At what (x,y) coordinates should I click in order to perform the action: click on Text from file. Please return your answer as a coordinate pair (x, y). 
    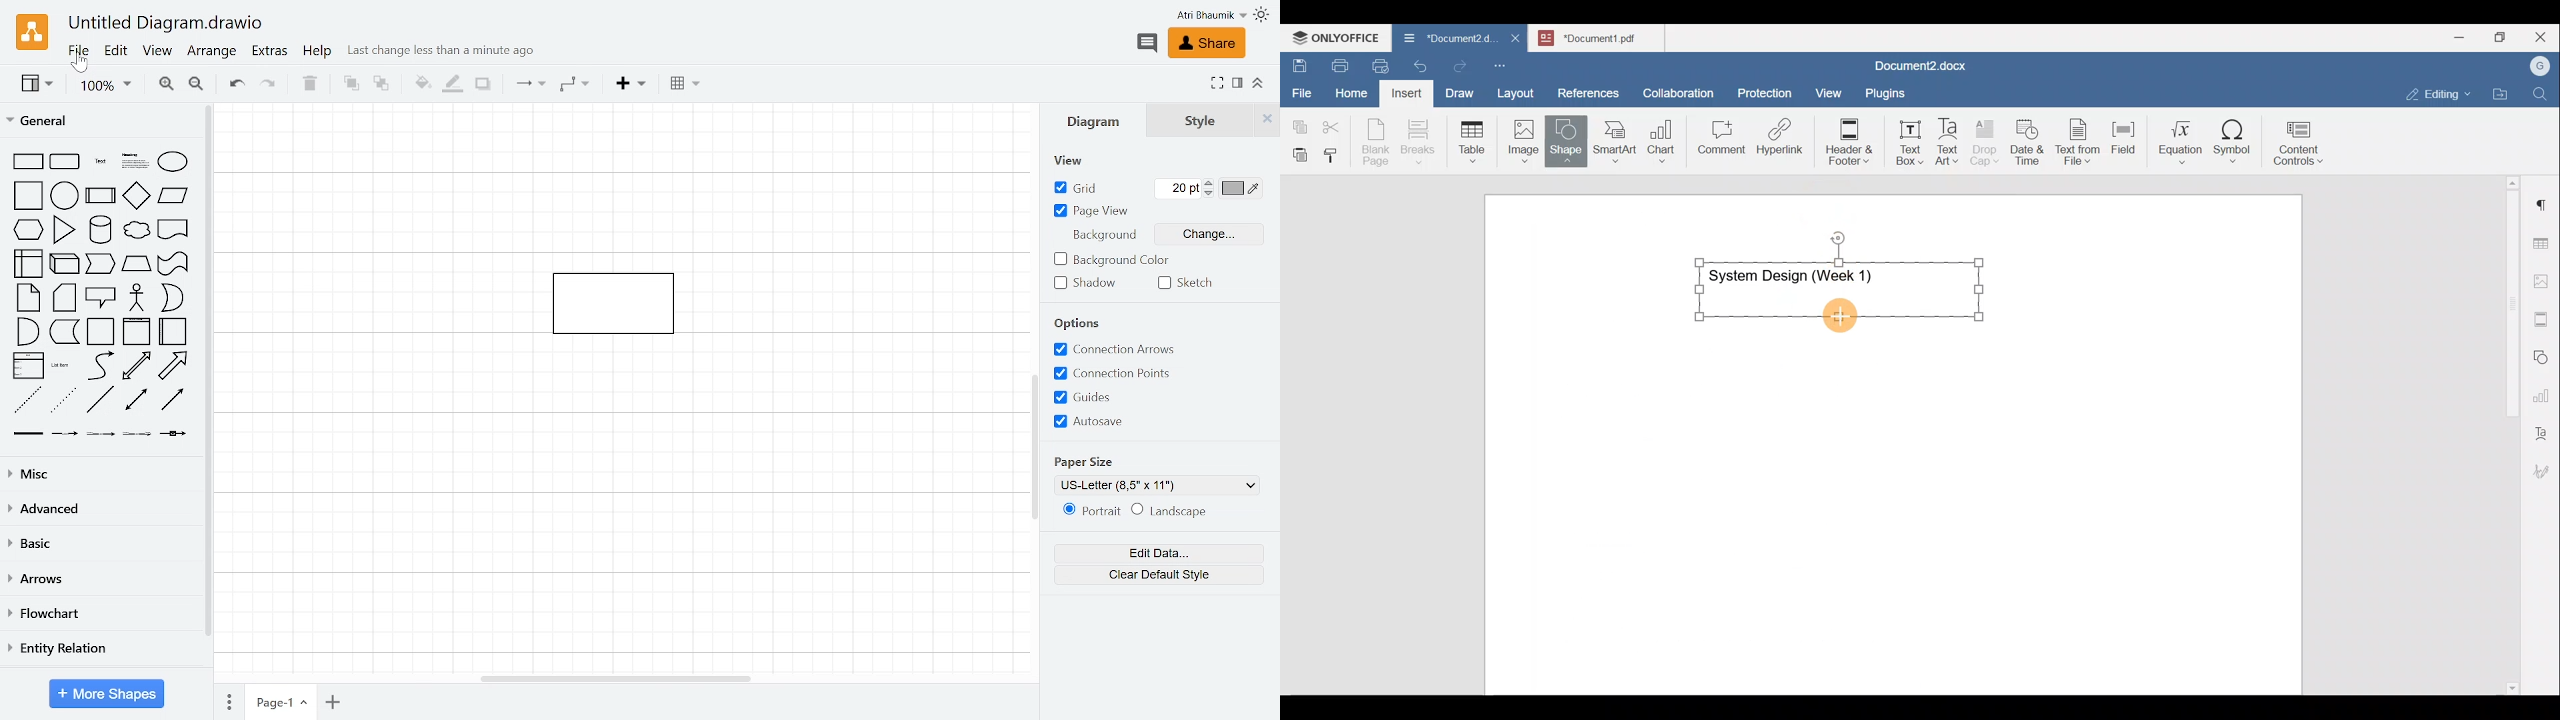
    Looking at the image, I should click on (2080, 141).